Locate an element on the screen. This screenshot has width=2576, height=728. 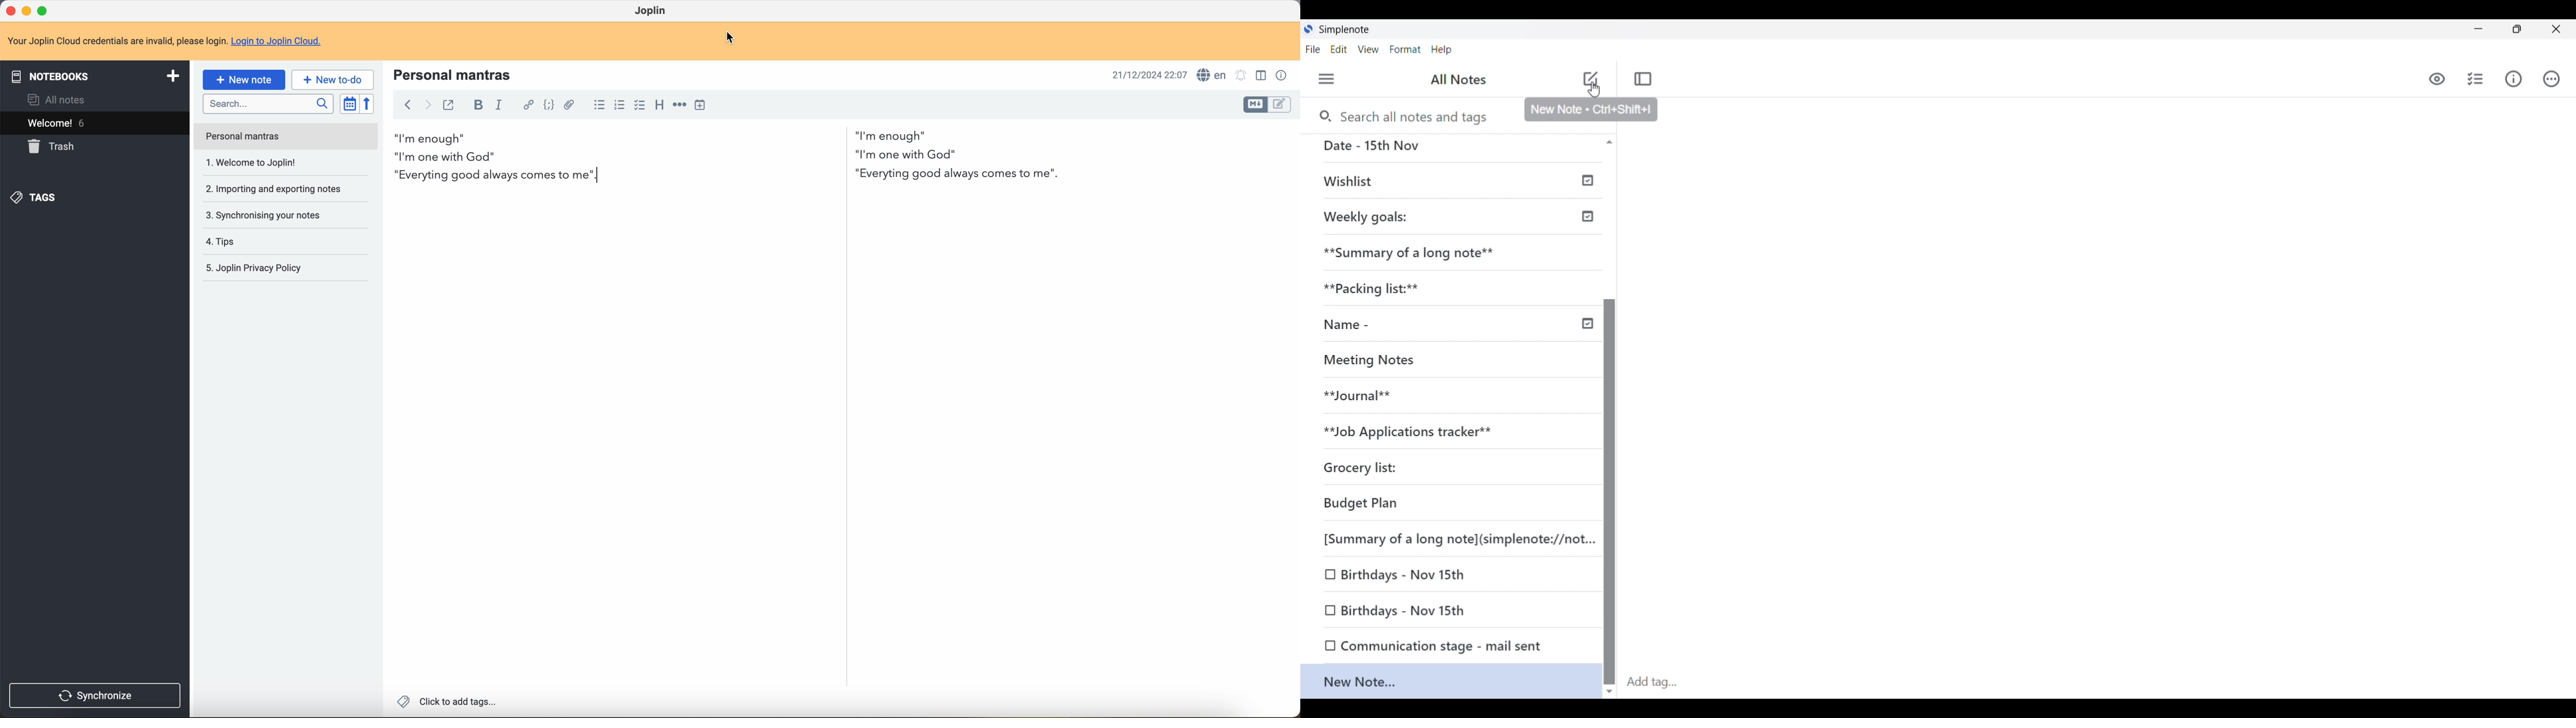
importing and exporting notes is located at coordinates (273, 162).